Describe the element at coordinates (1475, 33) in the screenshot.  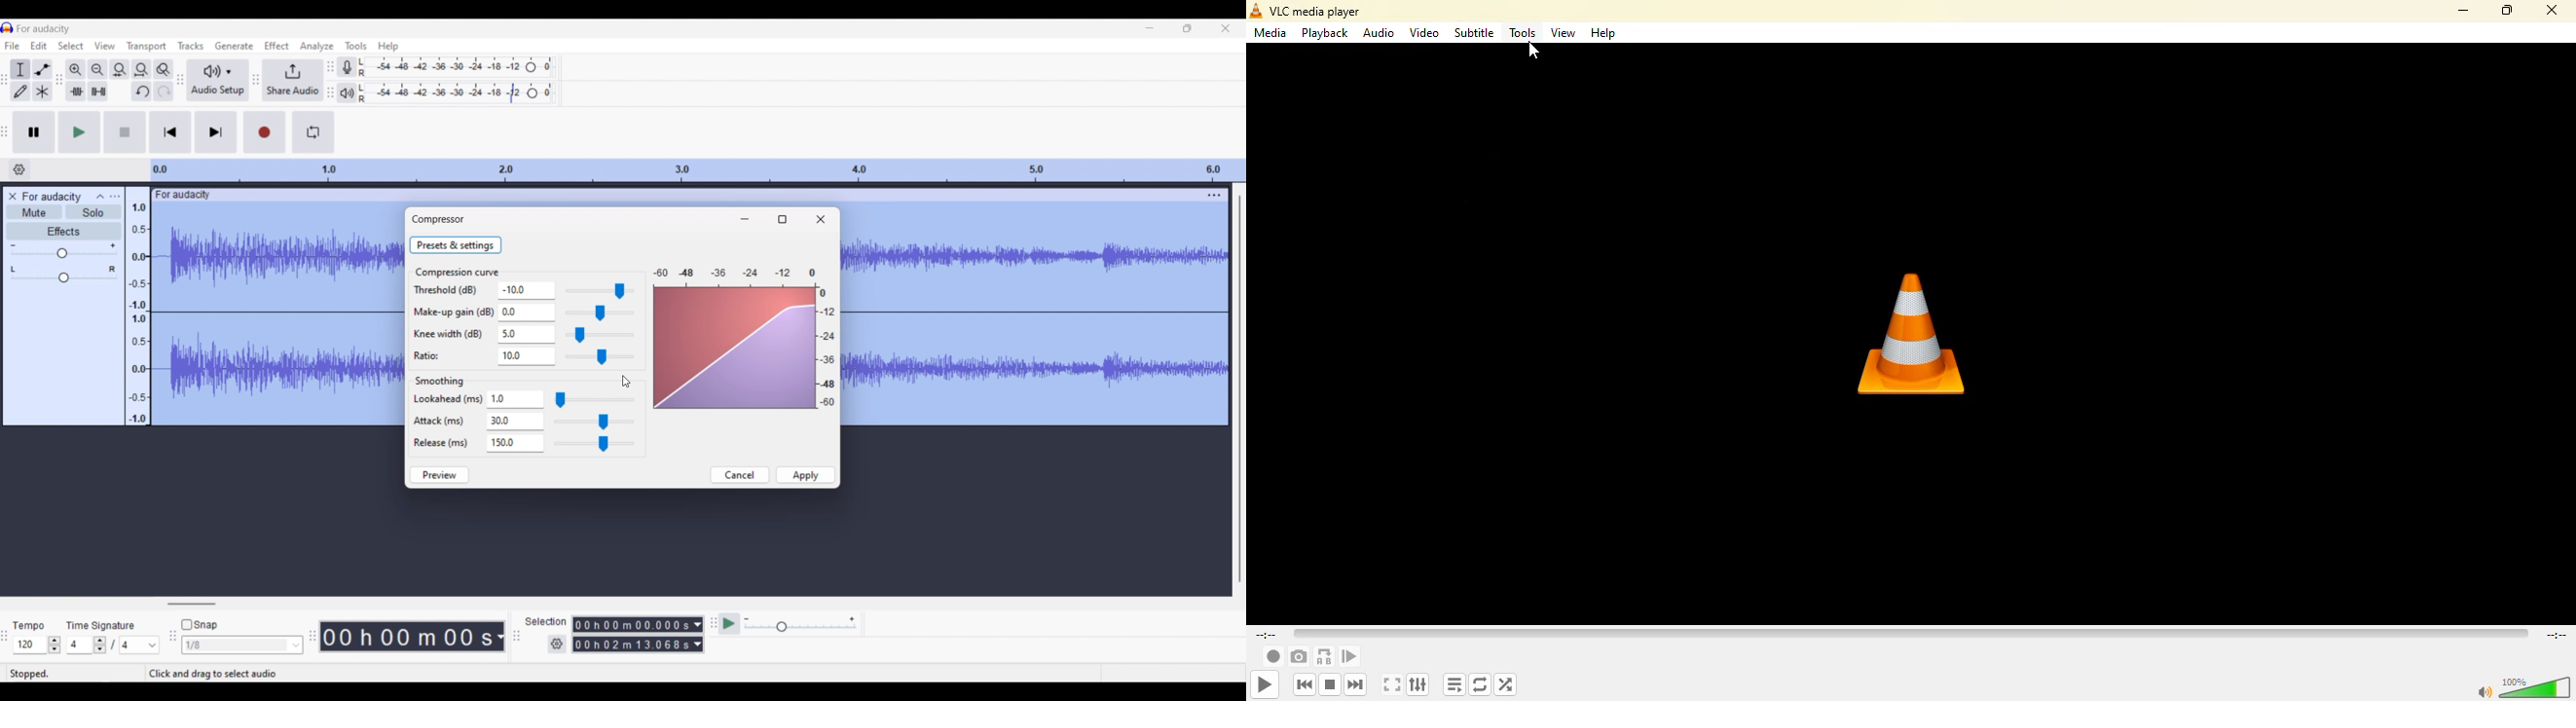
I see `subtitle` at that location.